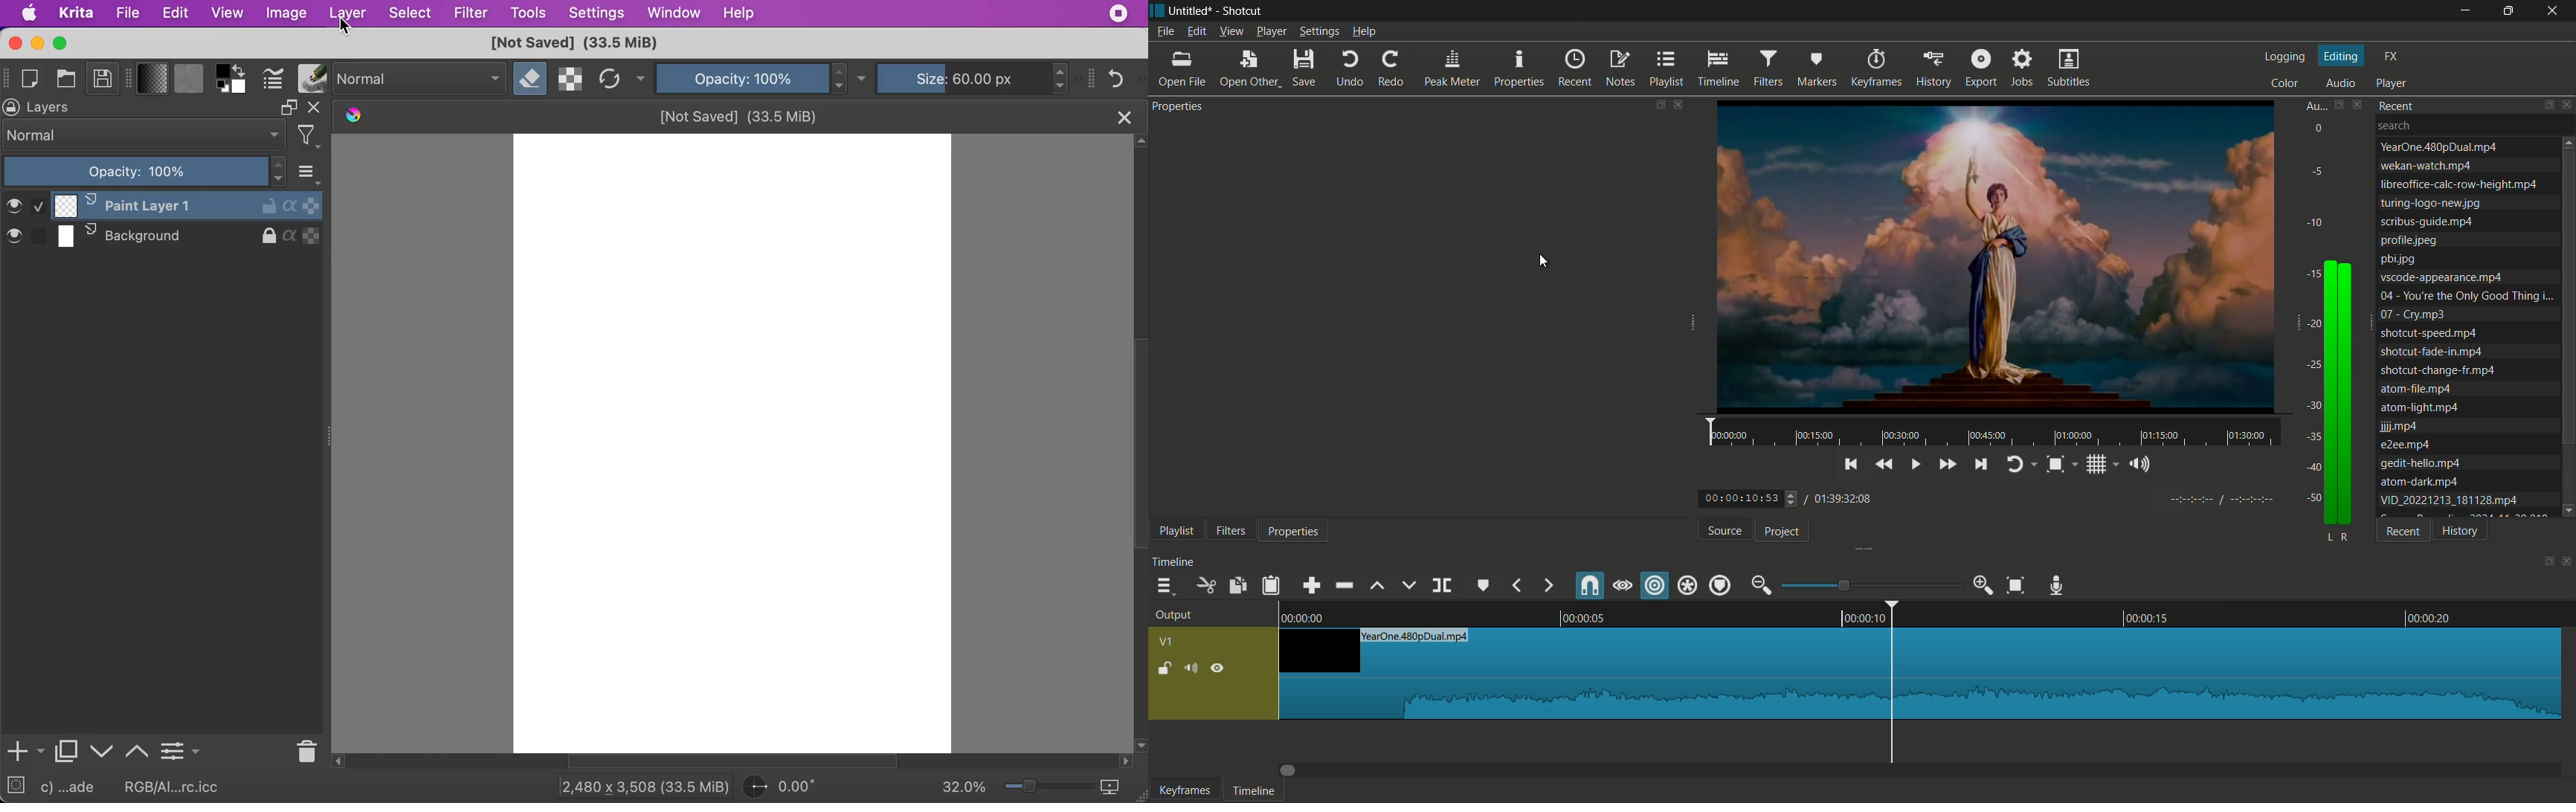 This screenshot has width=2576, height=812. What do you see at coordinates (30, 14) in the screenshot?
I see `mac logo` at bounding box center [30, 14].